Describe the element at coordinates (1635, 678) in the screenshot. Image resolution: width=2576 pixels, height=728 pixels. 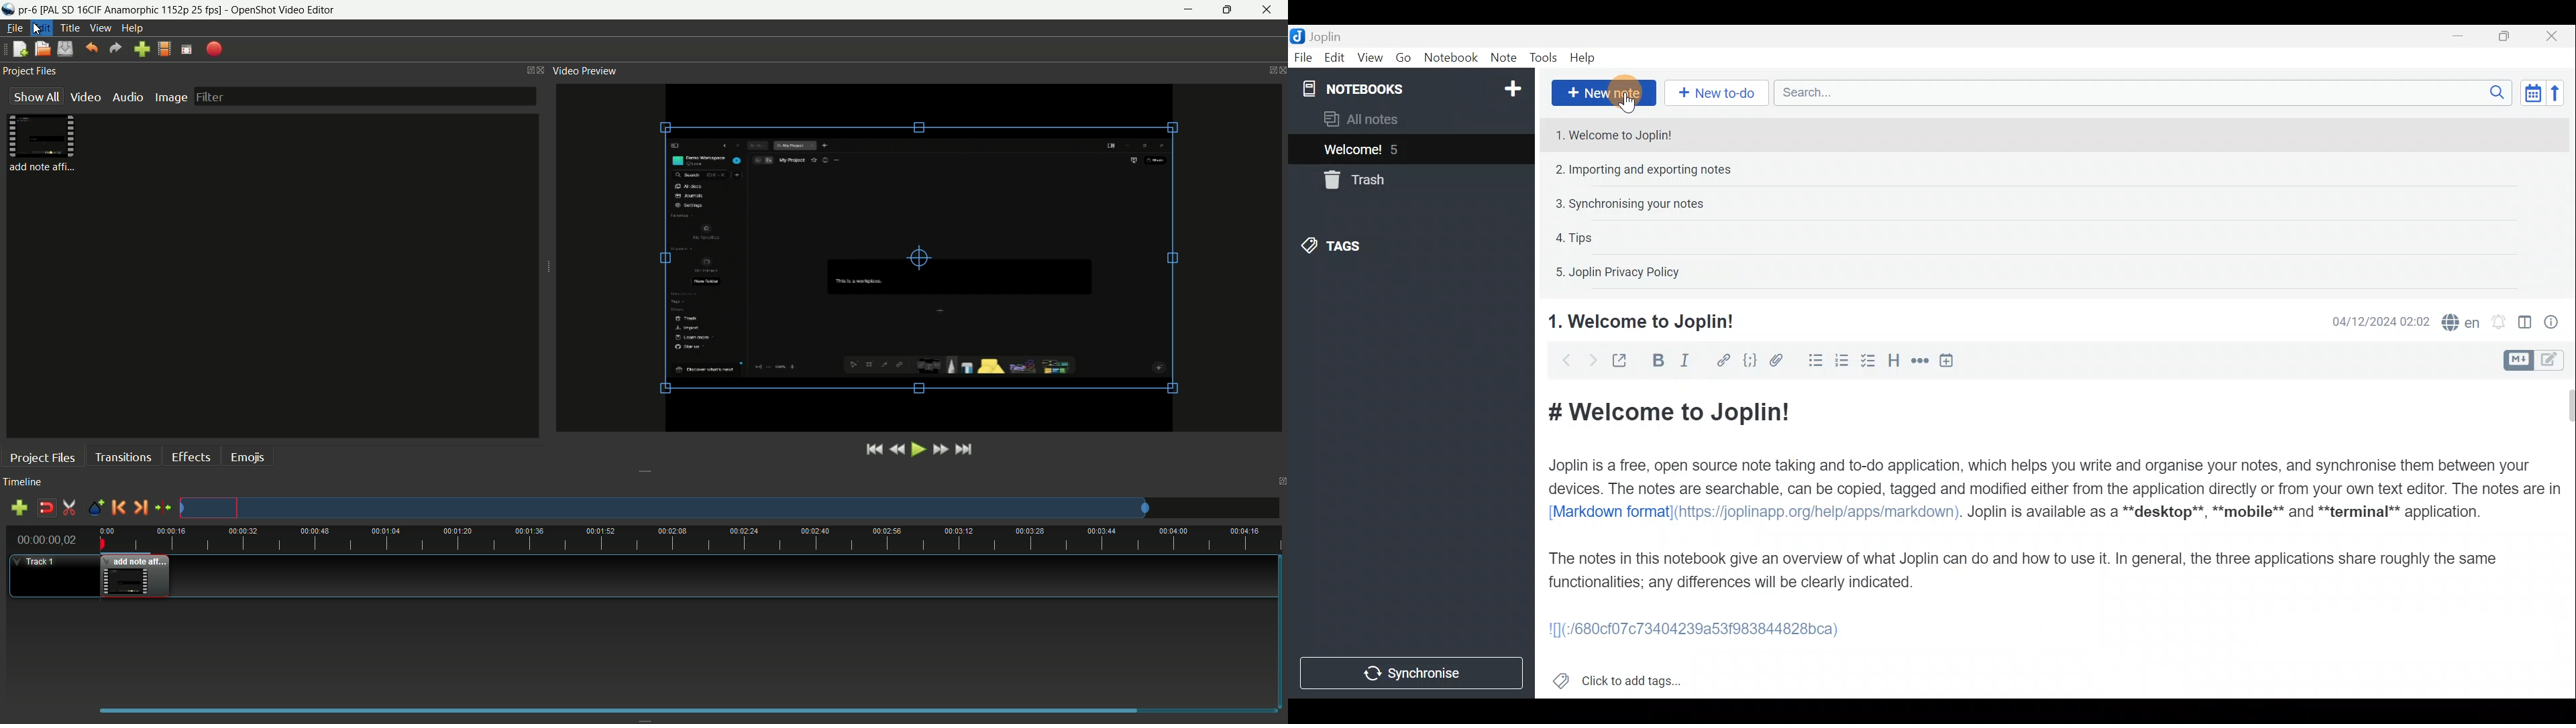
I see `Click to add tags` at that location.